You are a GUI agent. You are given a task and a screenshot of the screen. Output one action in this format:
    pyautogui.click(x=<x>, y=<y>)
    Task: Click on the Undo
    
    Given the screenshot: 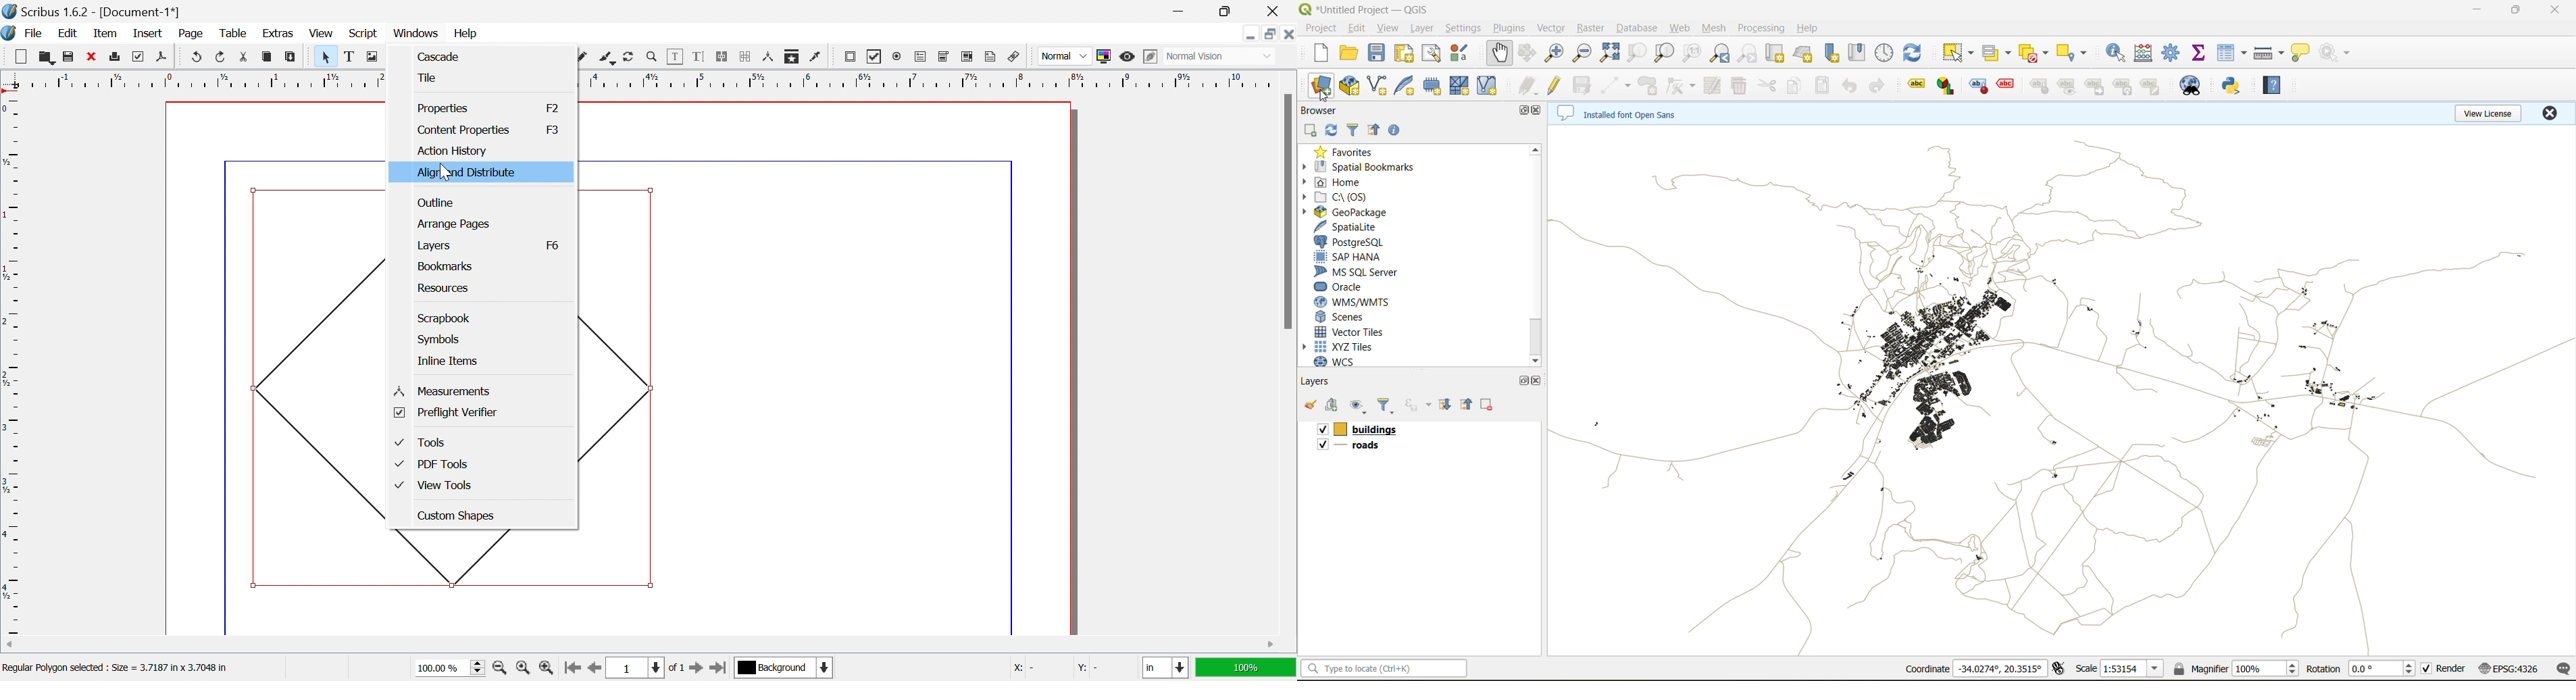 What is the action you would take?
    pyautogui.click(x=197, y=57)
    